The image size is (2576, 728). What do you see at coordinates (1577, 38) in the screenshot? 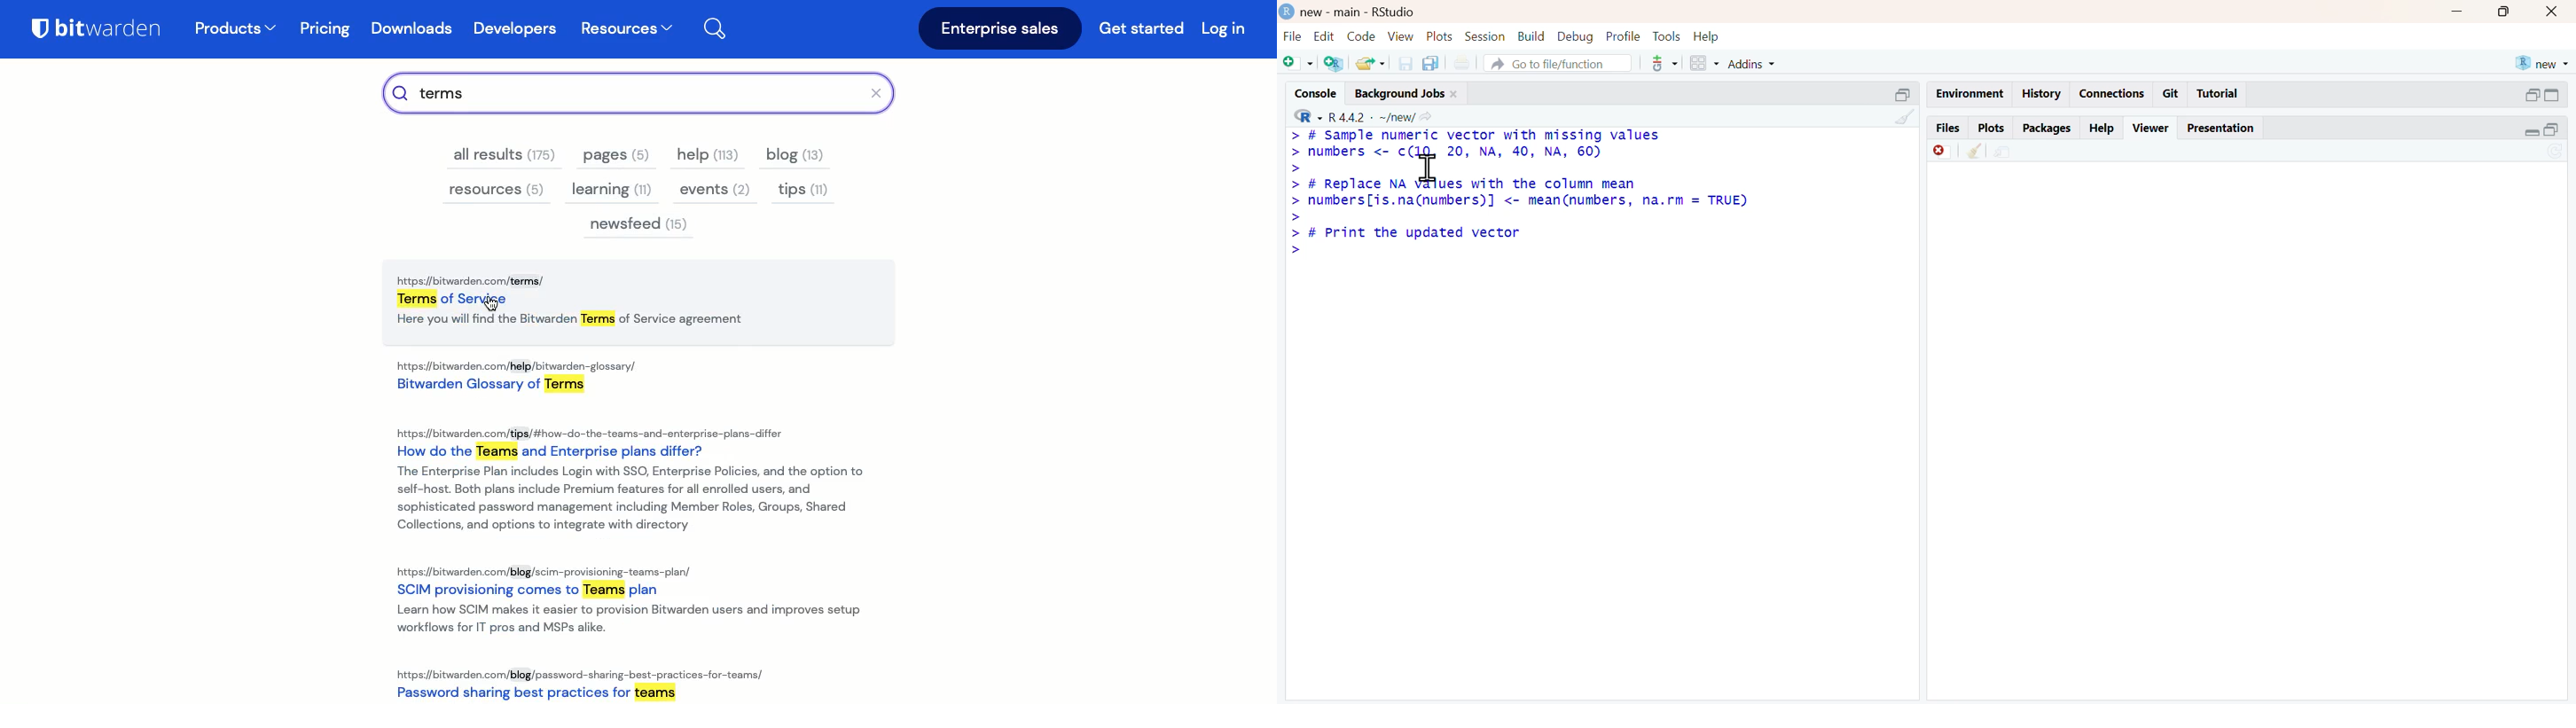
I see `debug` at bounding box center [1577, 38].